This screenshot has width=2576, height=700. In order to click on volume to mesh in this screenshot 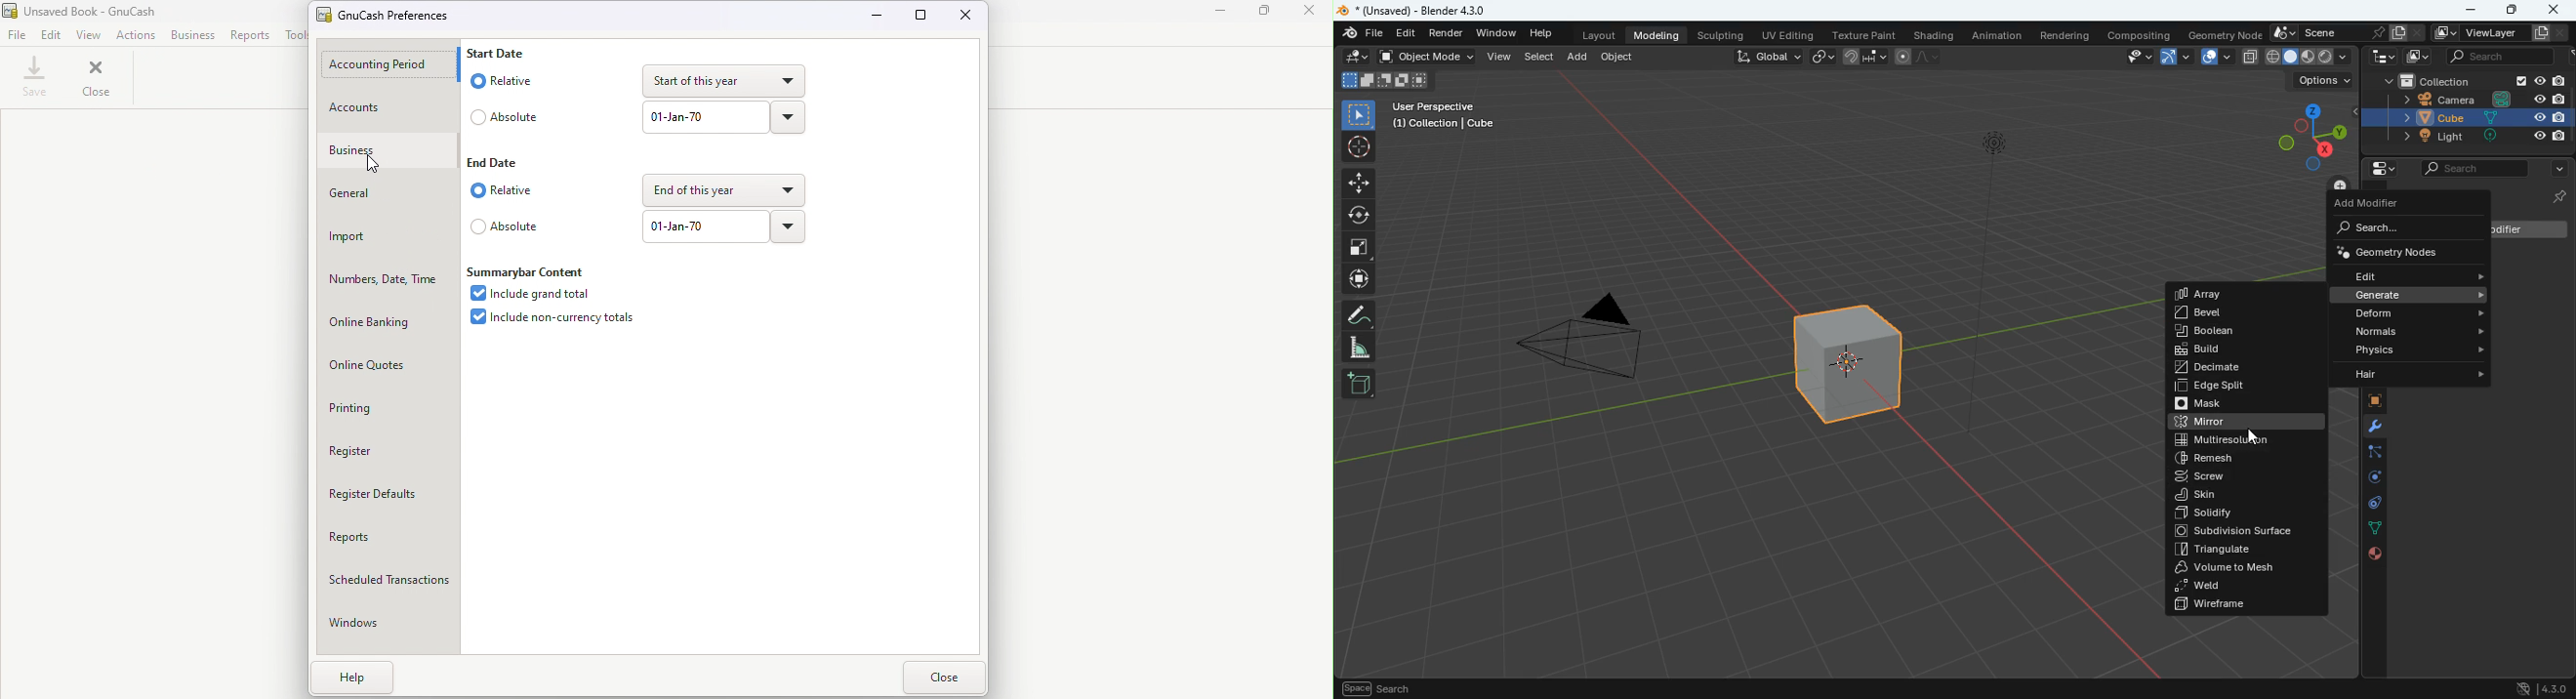, I will do `click(2244, 568)`.